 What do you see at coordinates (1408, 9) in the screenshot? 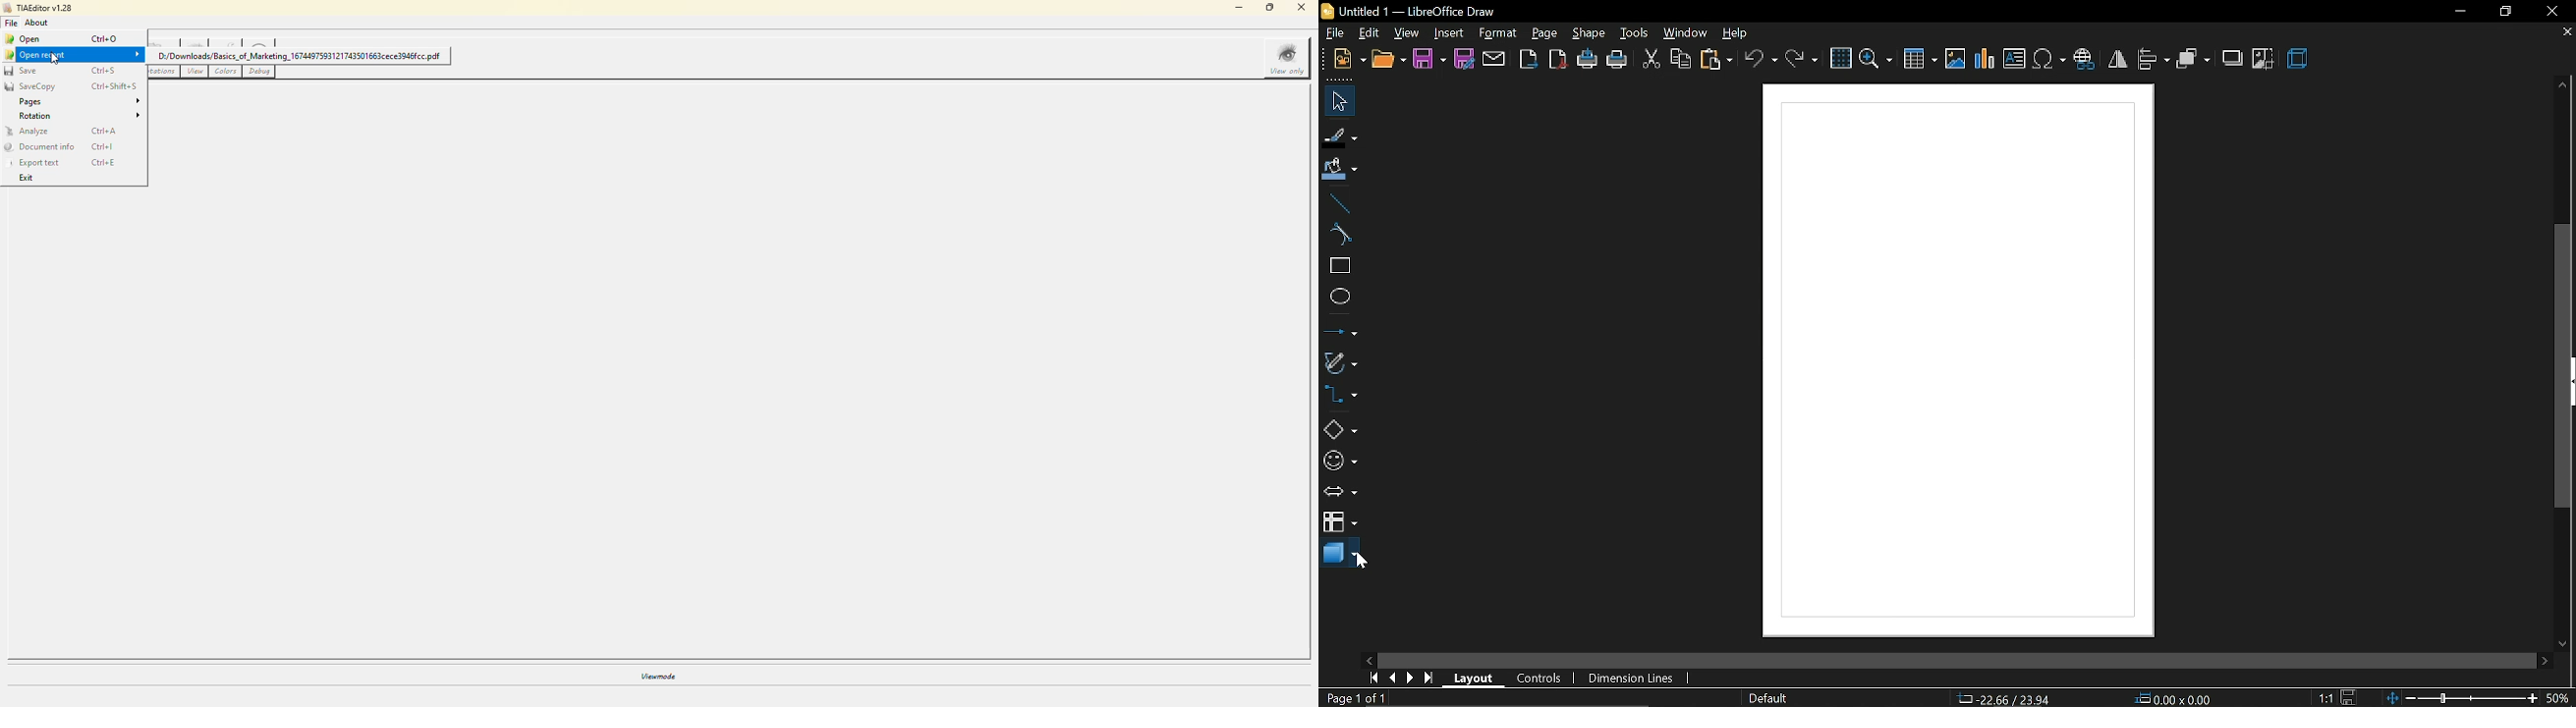
I see `Untitled 1 - LibreOffice Draw` at bounding box center [1408, 9].